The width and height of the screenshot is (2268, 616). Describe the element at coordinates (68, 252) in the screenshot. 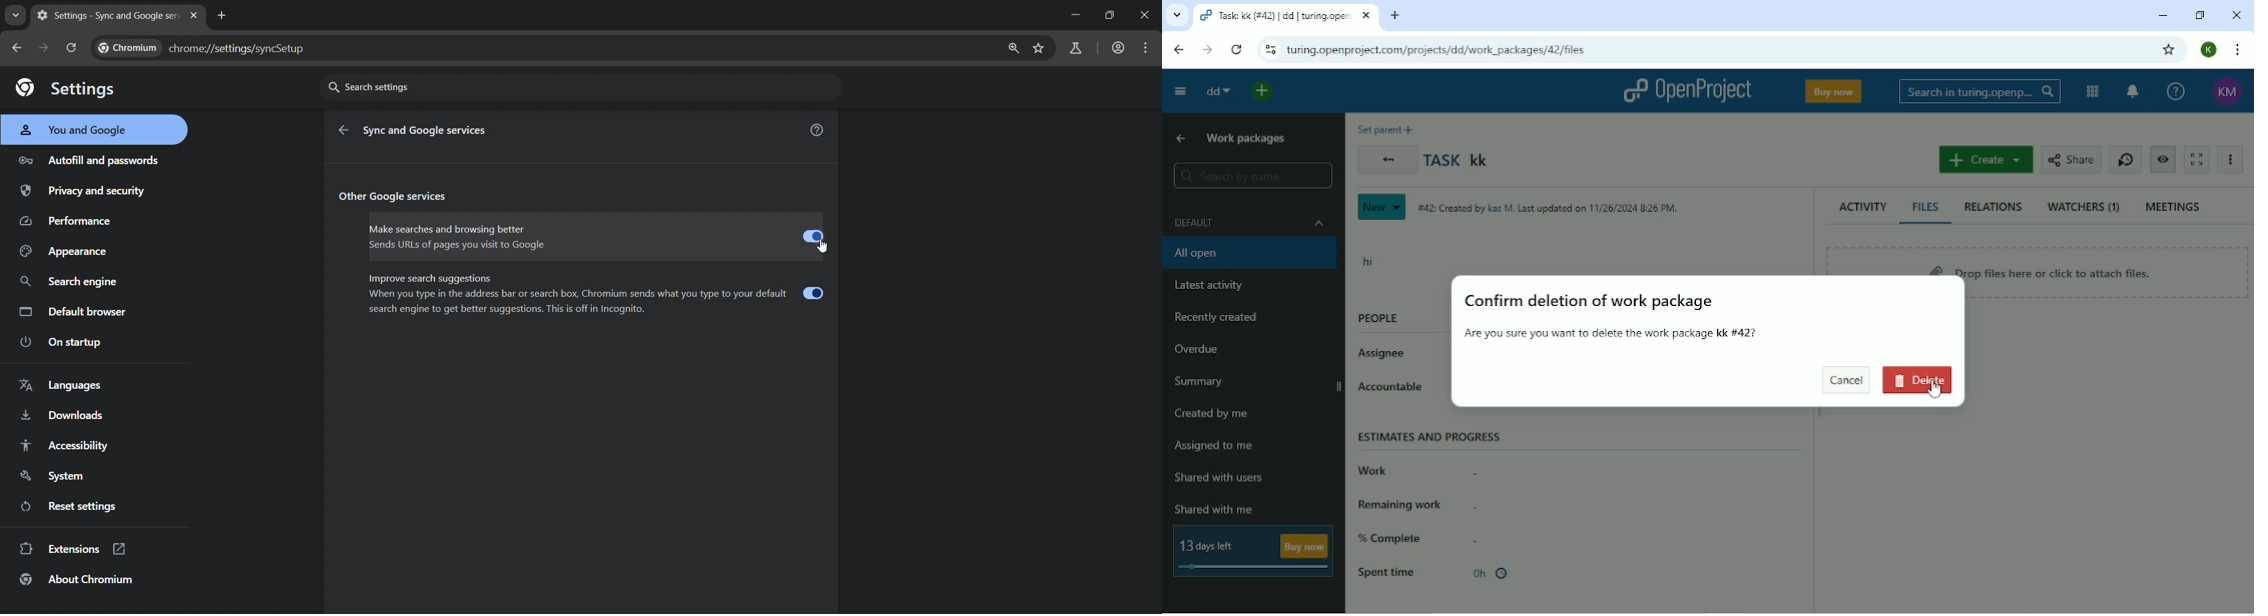

I see `appearance` at that location.